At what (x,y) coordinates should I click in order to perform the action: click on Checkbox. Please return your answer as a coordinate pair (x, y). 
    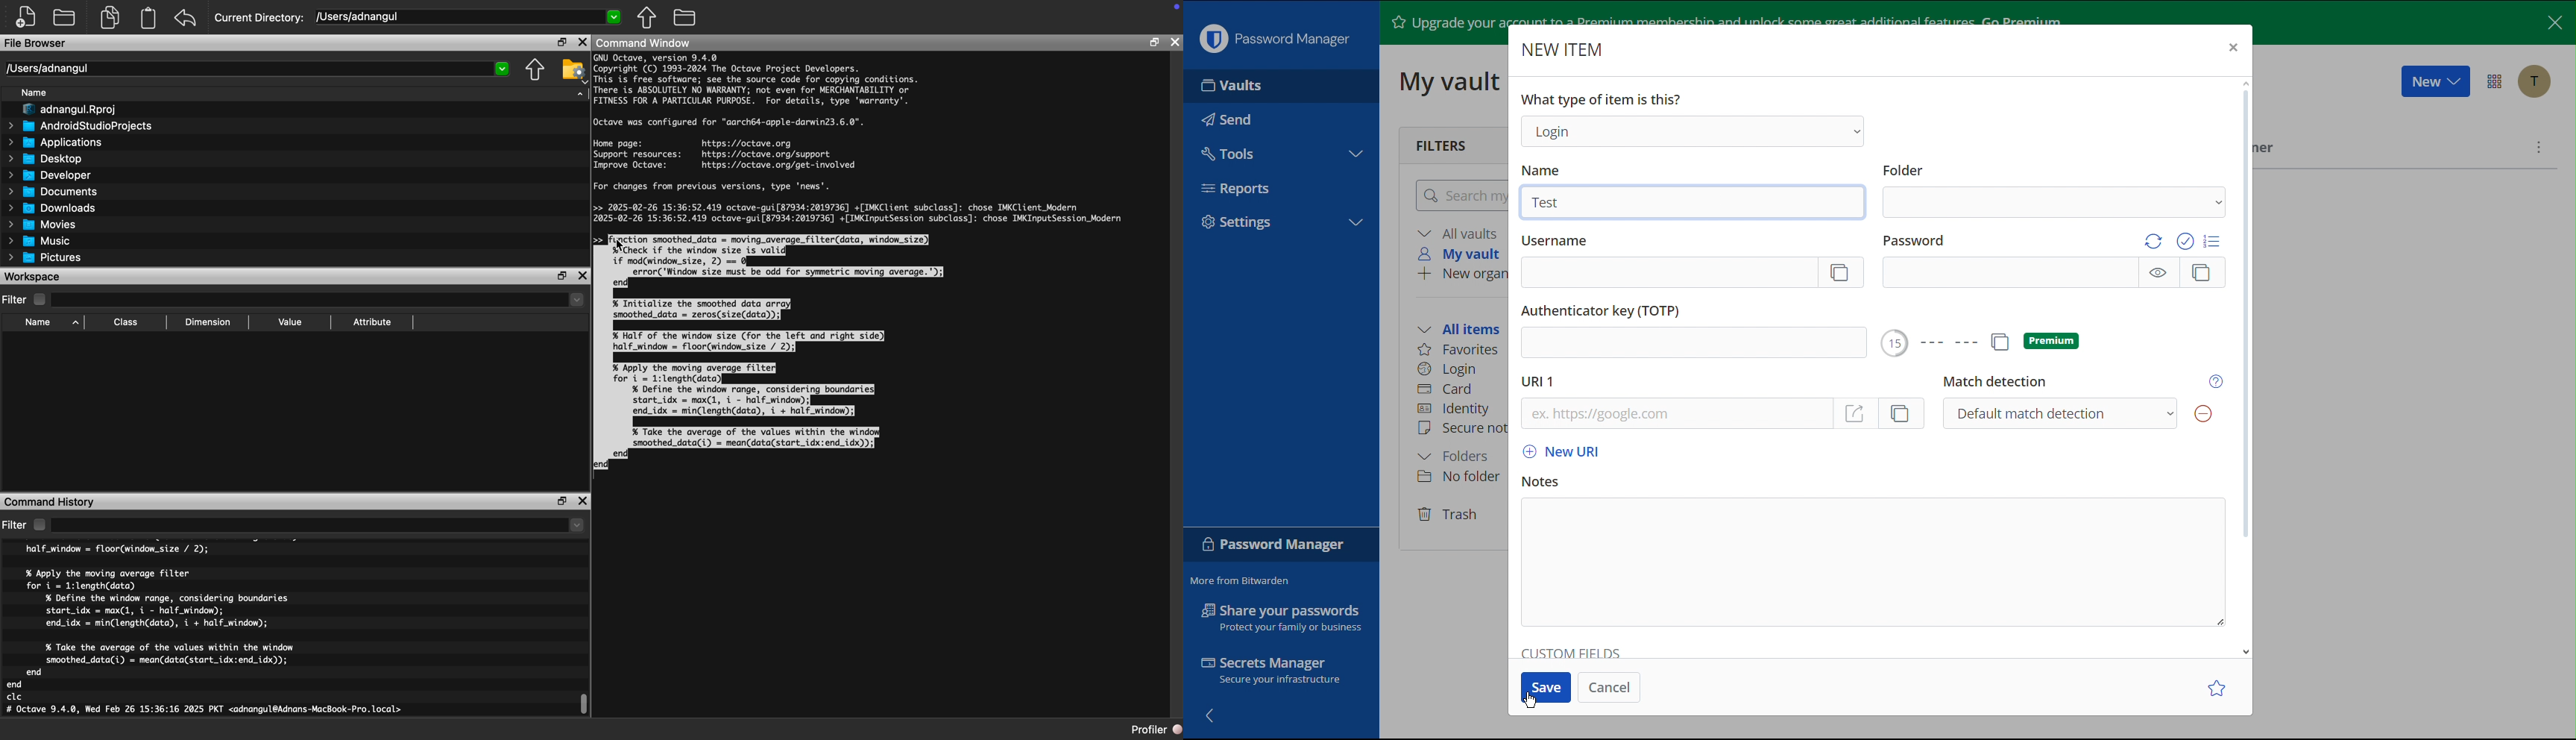
    Looking at the image, I should click on (40, 525).